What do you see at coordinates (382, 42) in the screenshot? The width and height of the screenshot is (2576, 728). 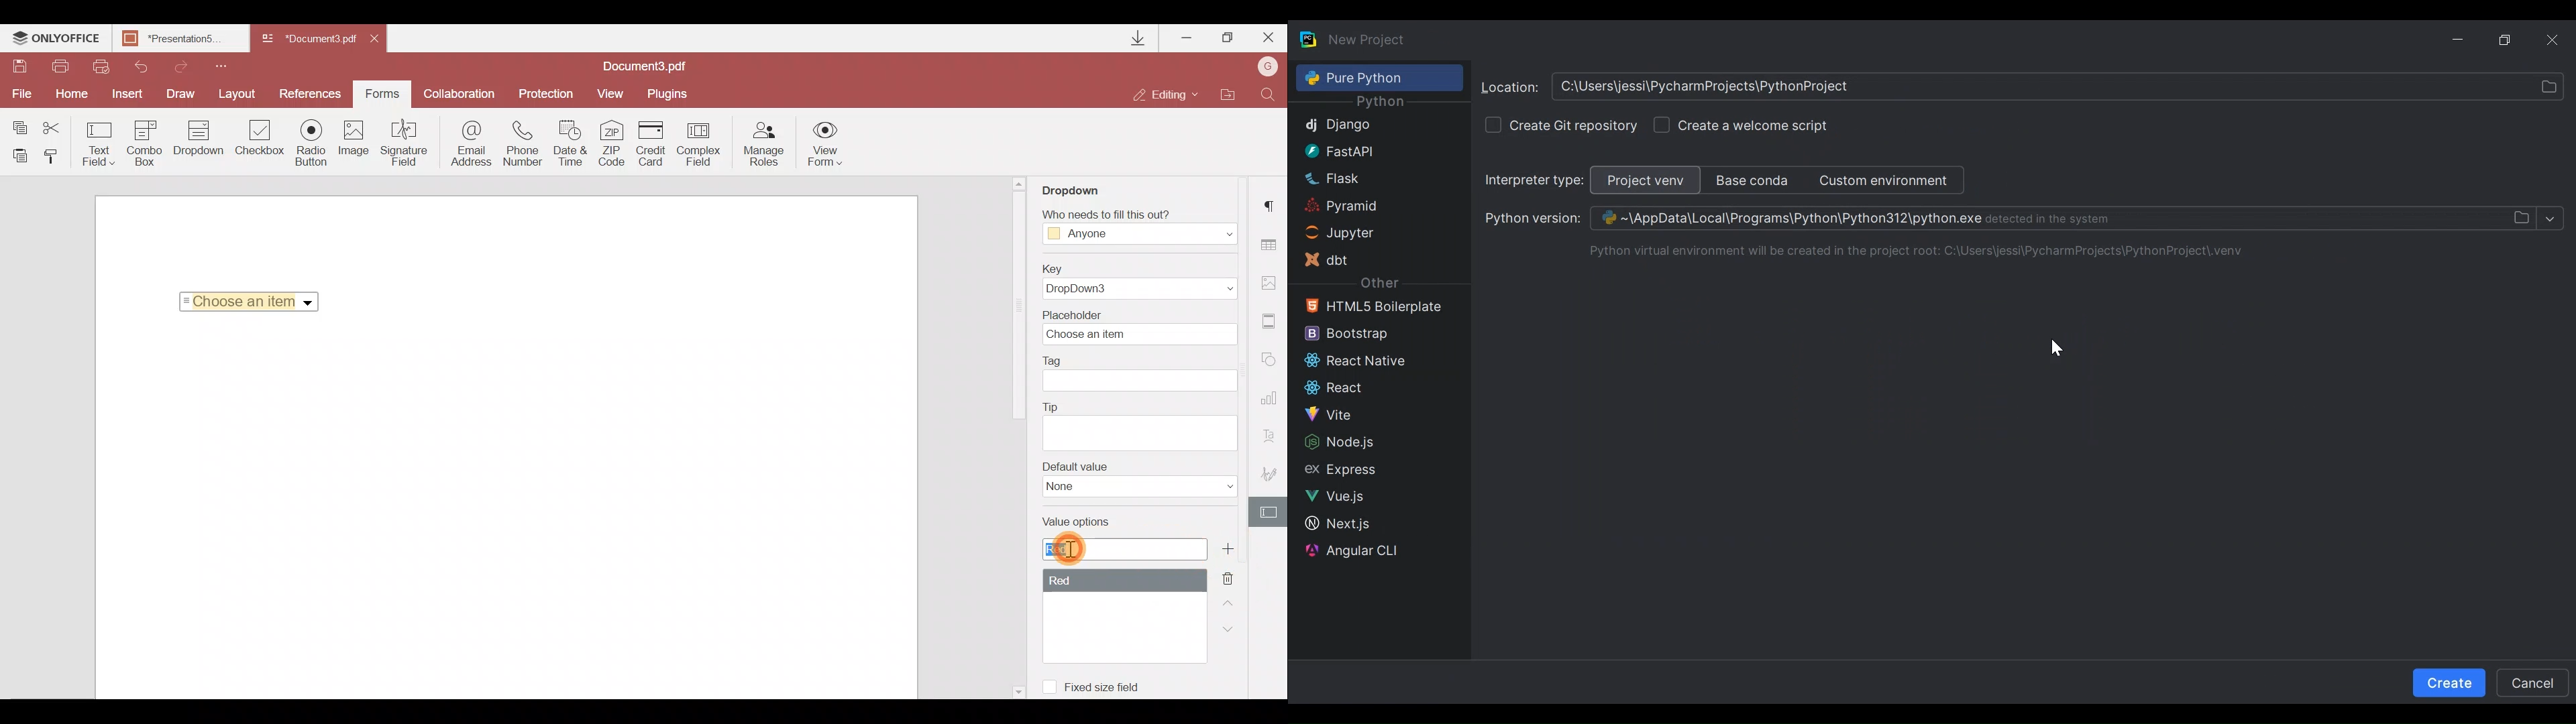 I see `Close` at bounding box center [382, 42].